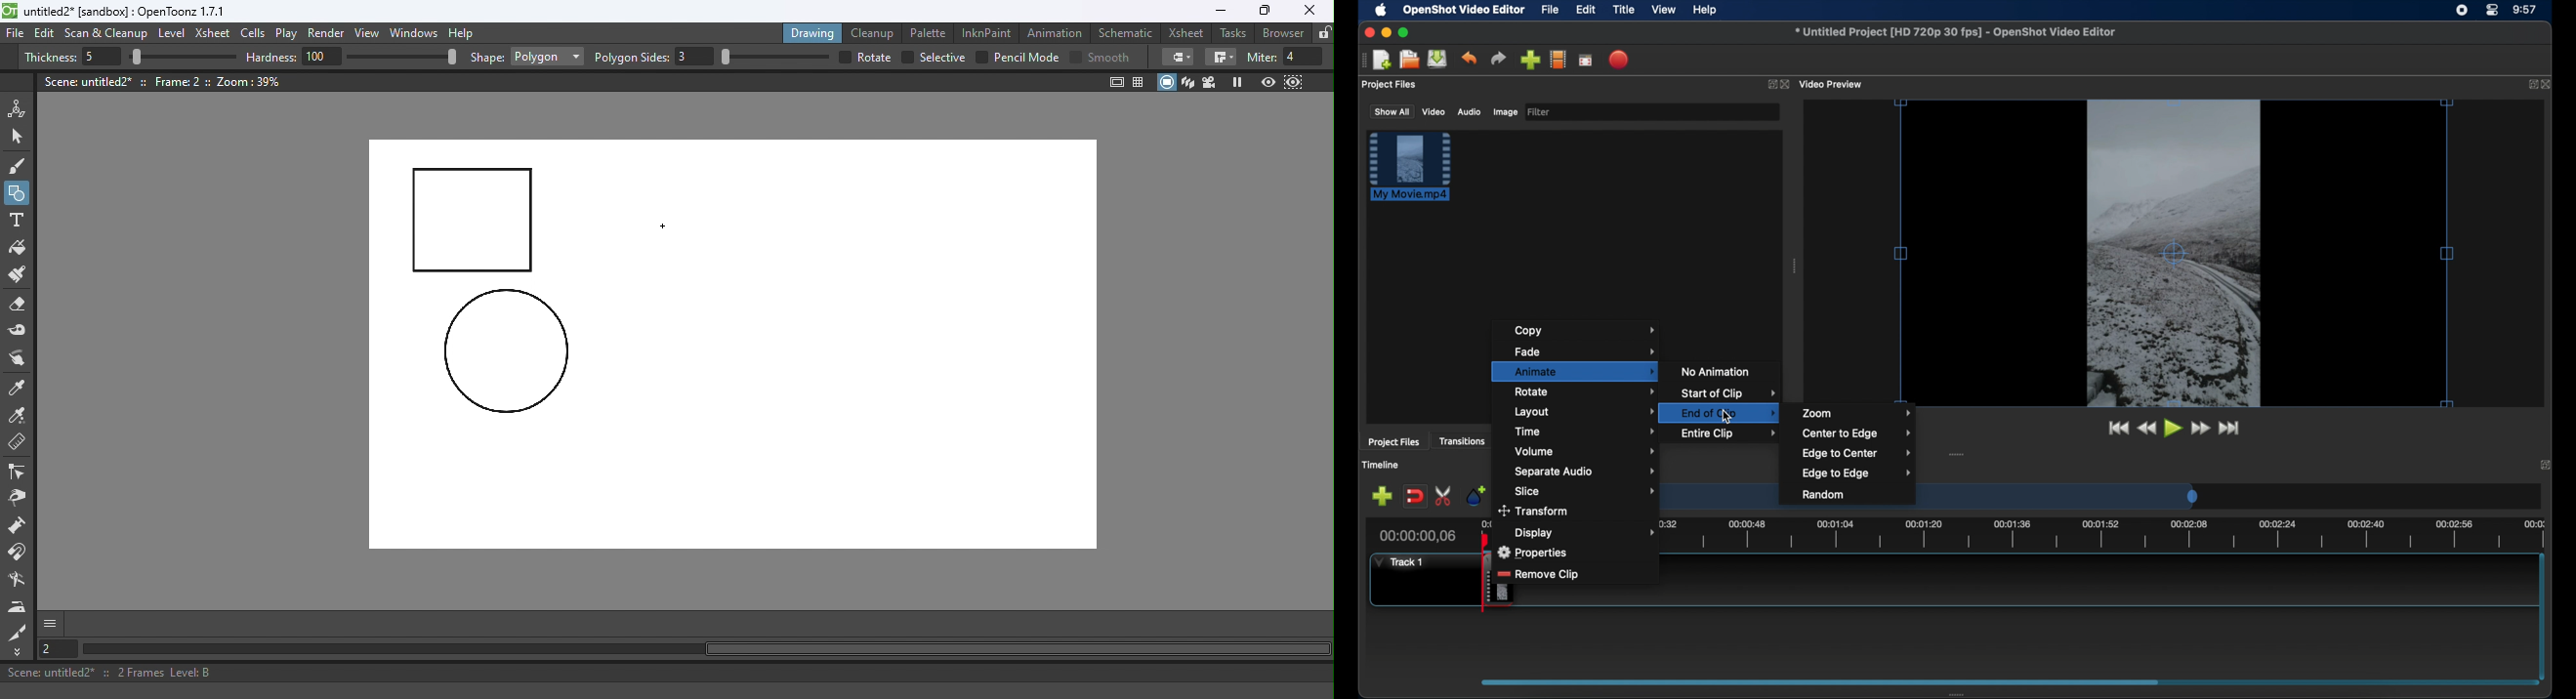 The height and width of the screenshot is (700, 2576). I want to click on Status bar, so click(667, 673).